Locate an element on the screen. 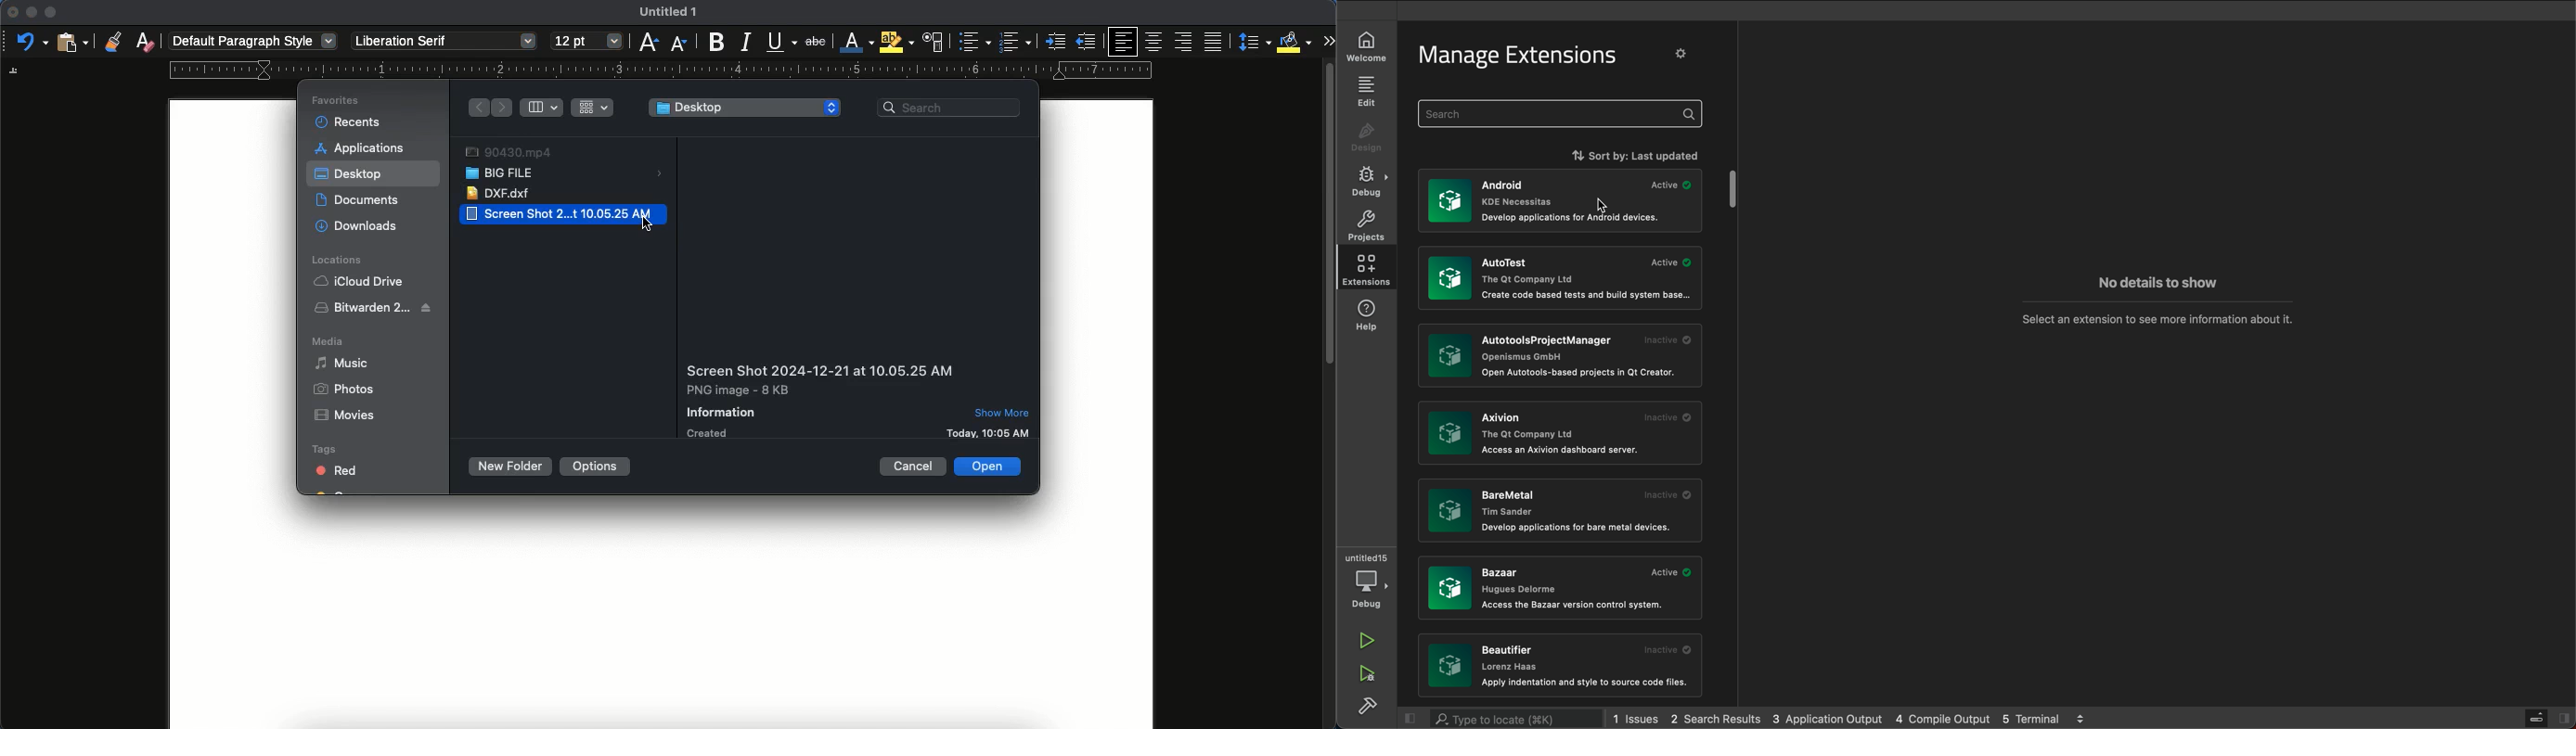 The image size is (2576, 756). clear formatting  is located at coordinates (145, 41).